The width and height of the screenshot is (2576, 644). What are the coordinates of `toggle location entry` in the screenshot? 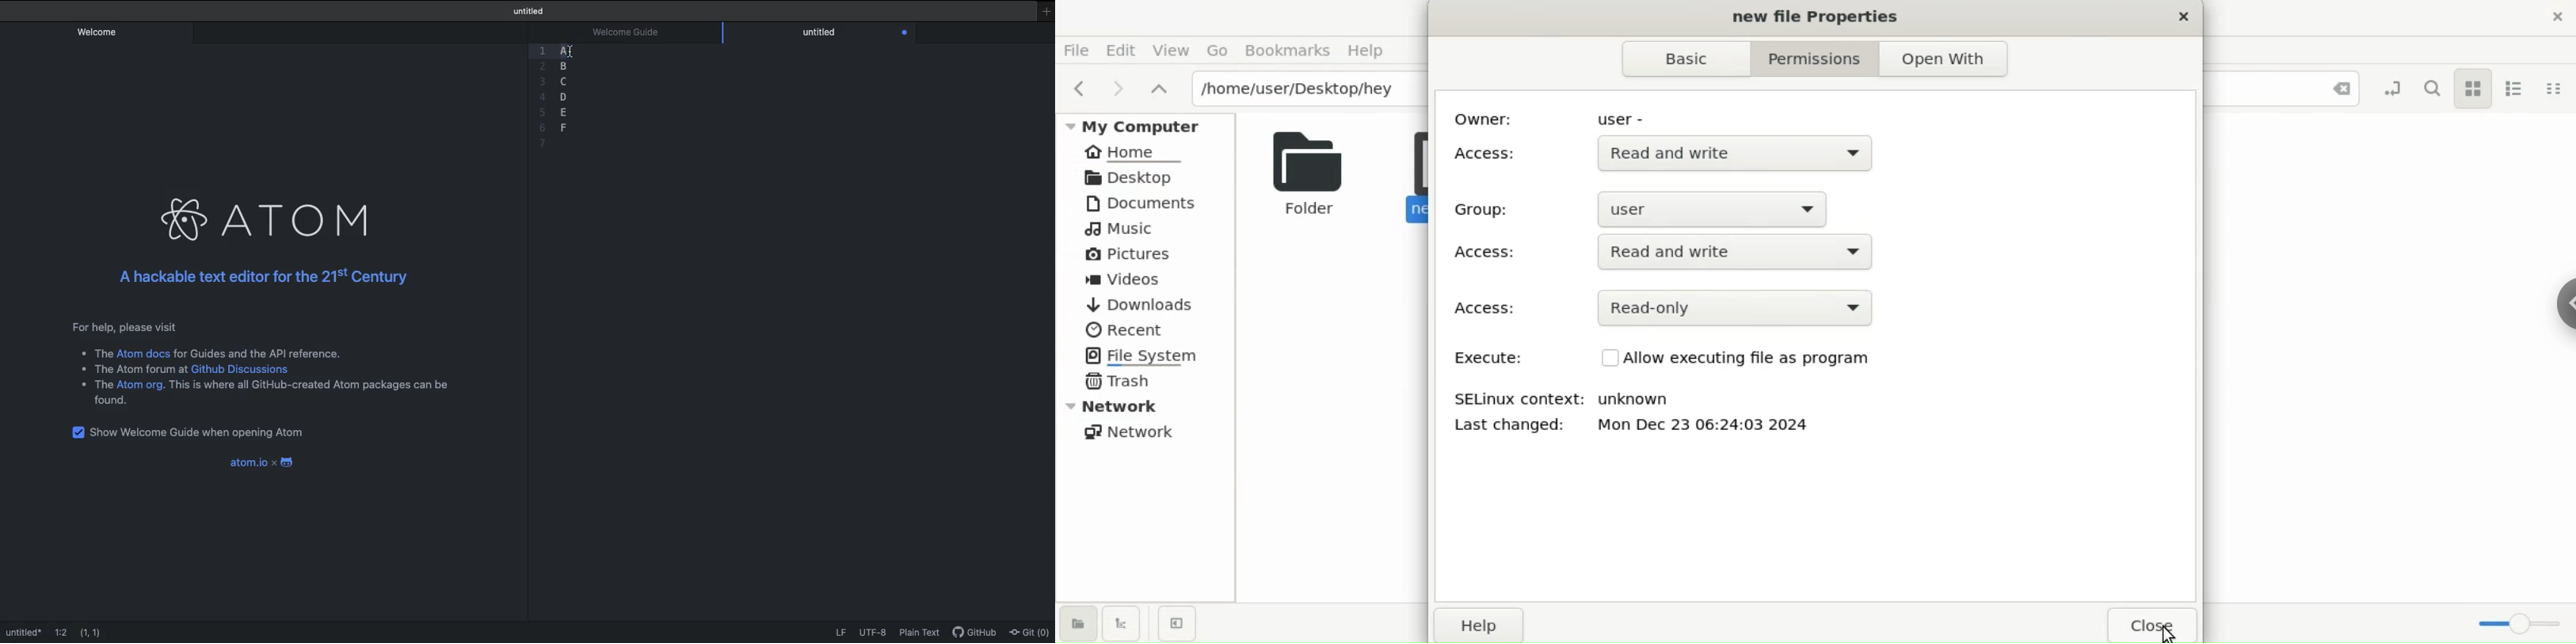 It's located at (2393, 86).